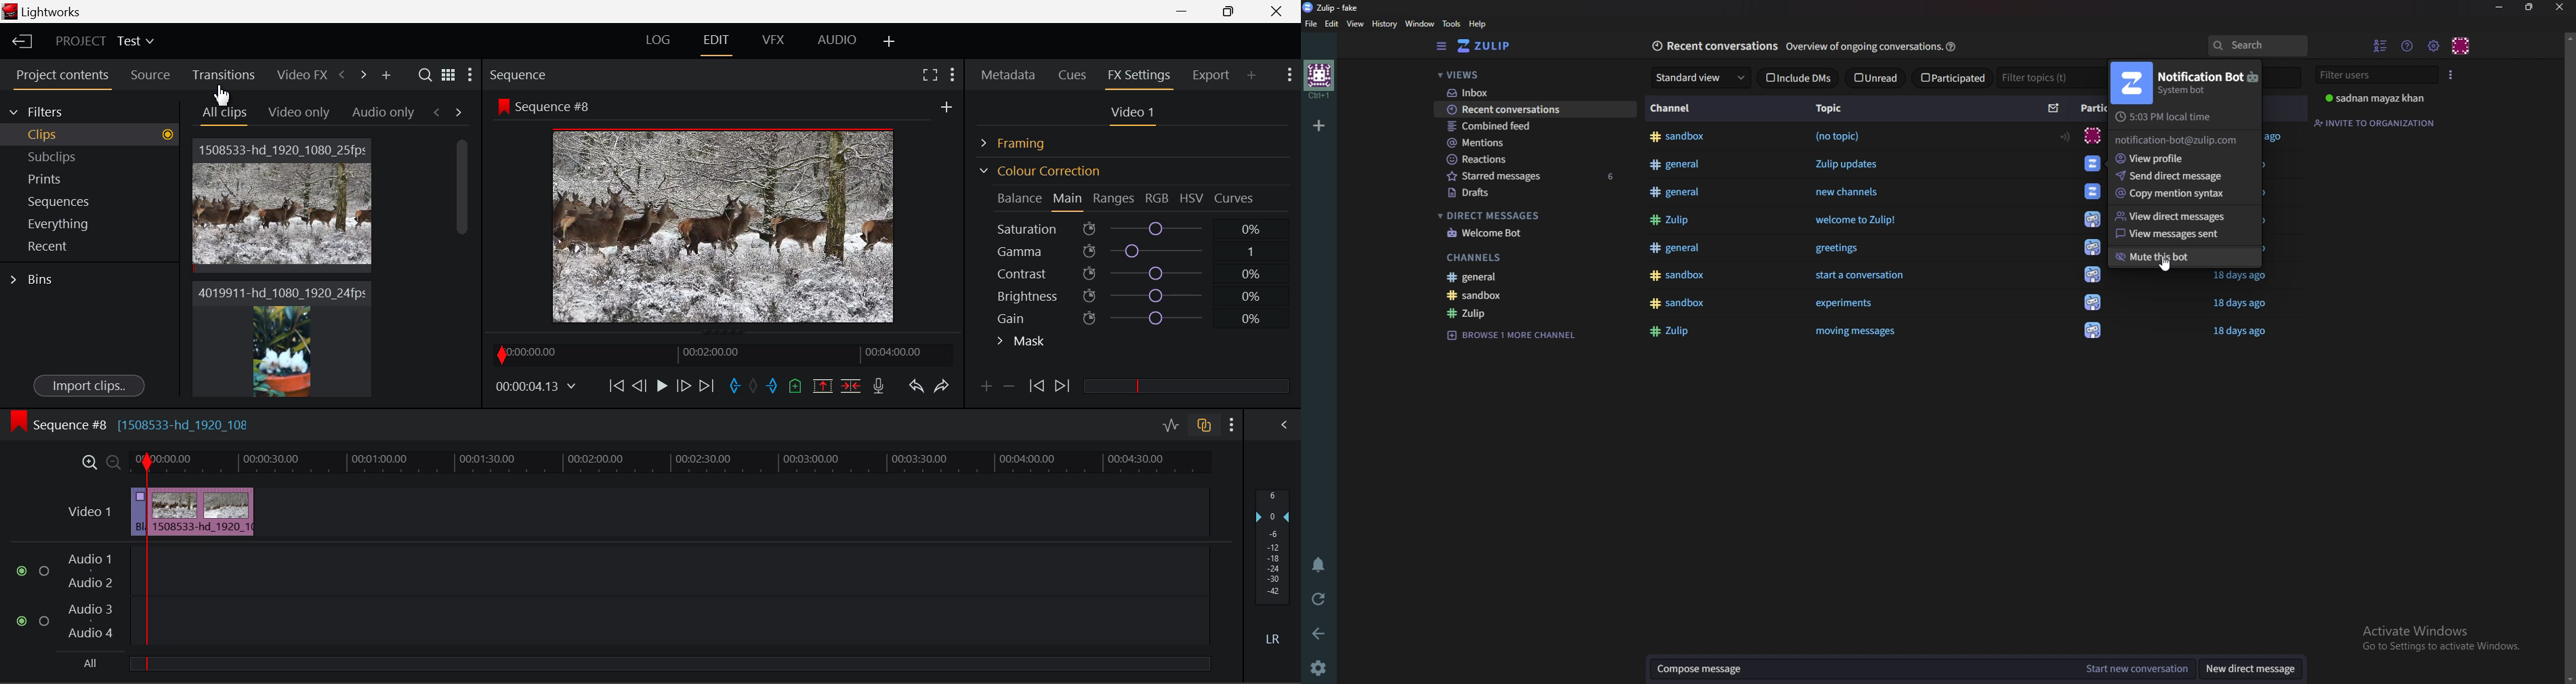 This screenshot has width=2576, height=700. Describe the element at coordinates (1134, 293) in the screenshot. I see `Brightness` at that location.